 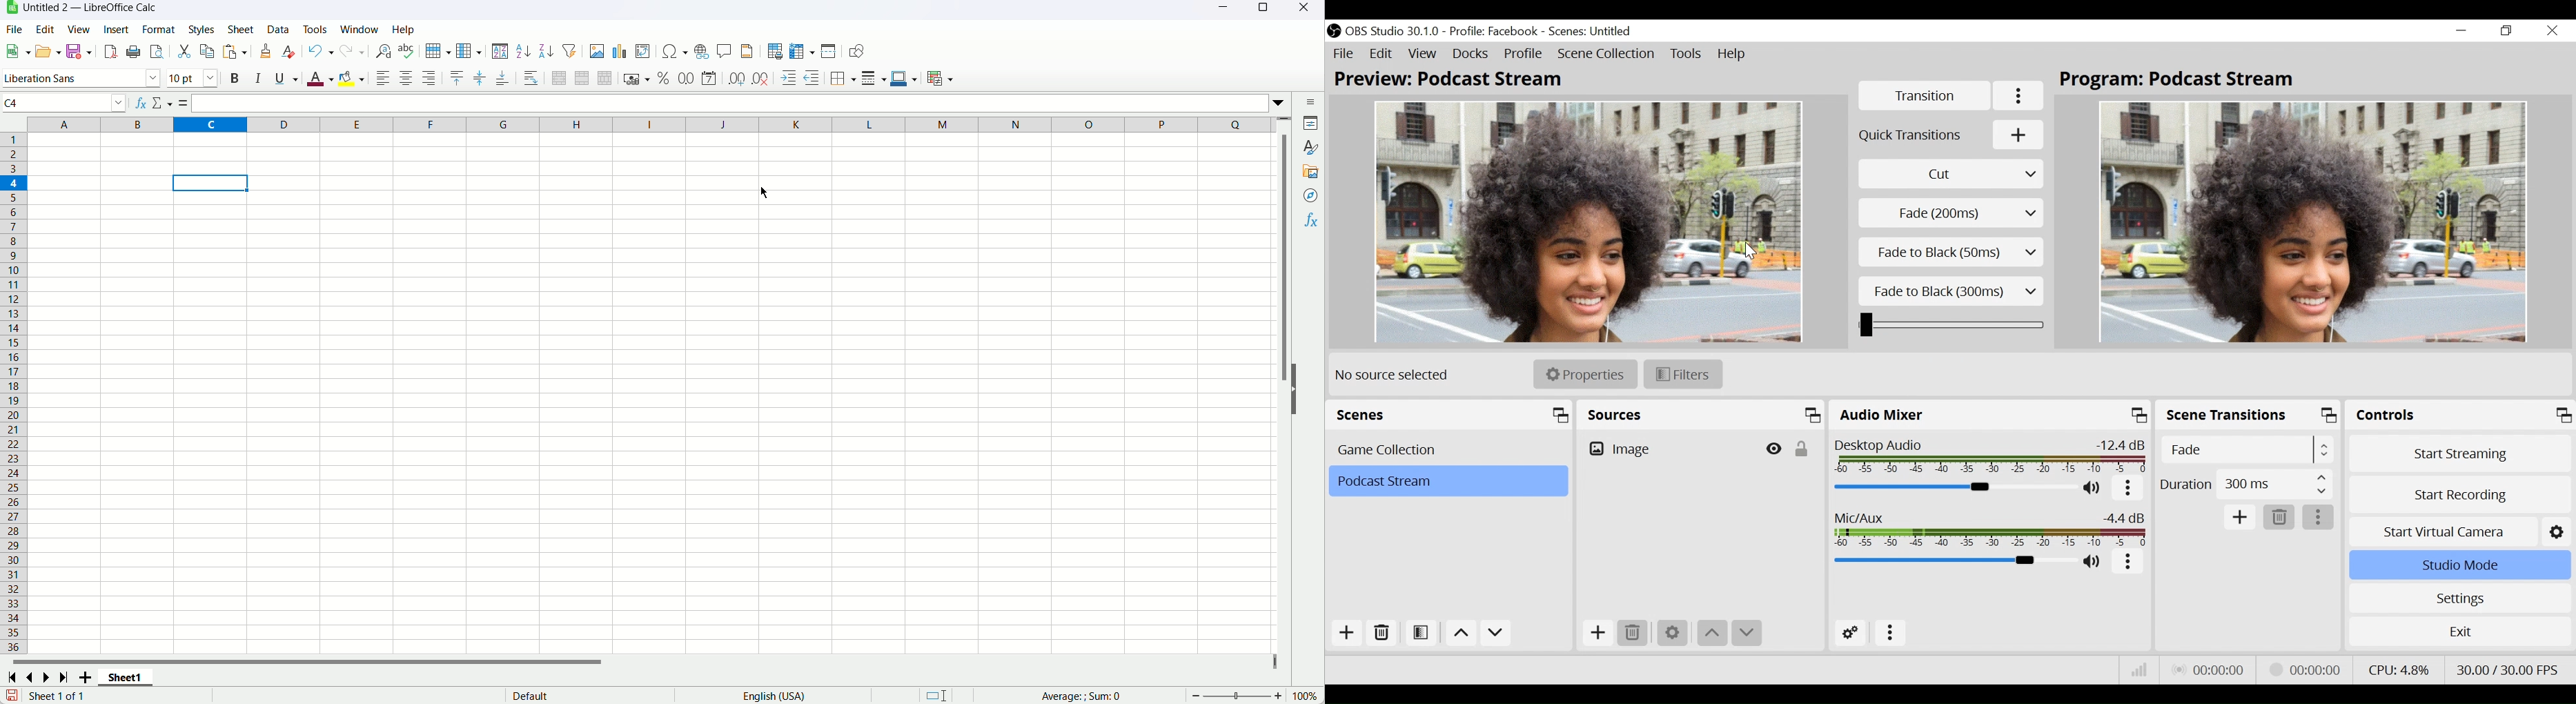 What do you see at coordinates (66, 103) in the screenshot?
I see `Name box` at bounding box center [66, 103].